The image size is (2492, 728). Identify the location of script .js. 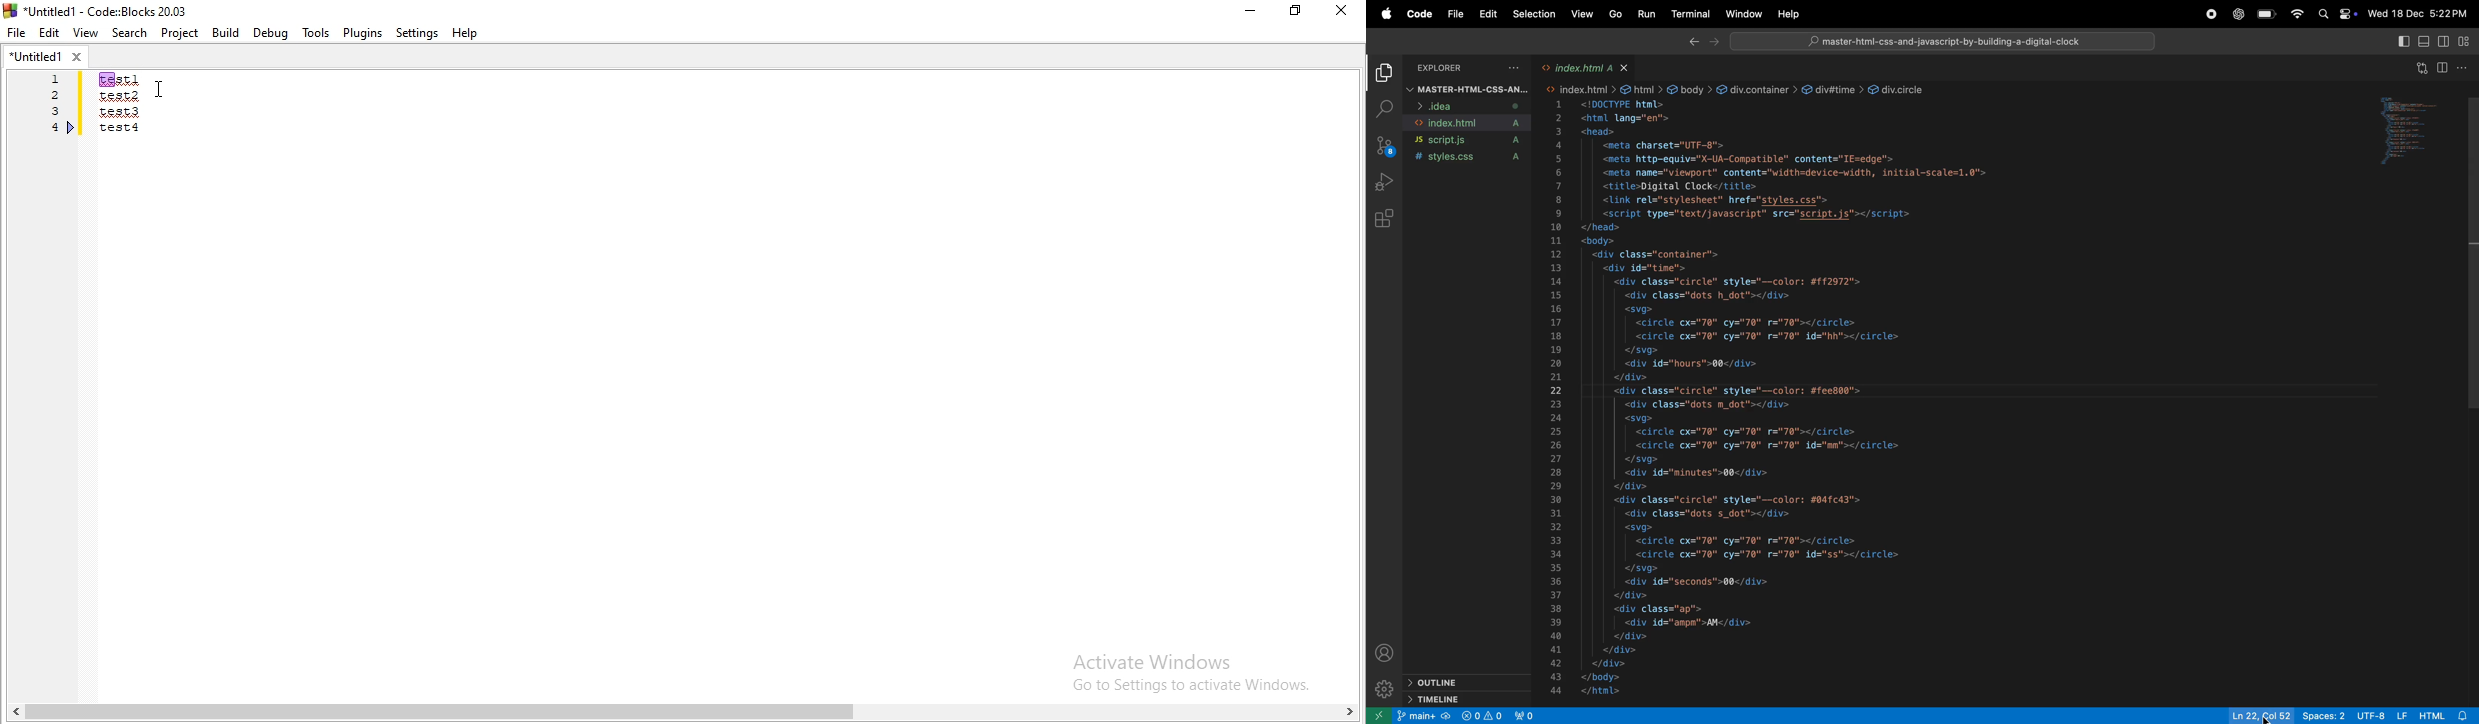
(1471, 140).